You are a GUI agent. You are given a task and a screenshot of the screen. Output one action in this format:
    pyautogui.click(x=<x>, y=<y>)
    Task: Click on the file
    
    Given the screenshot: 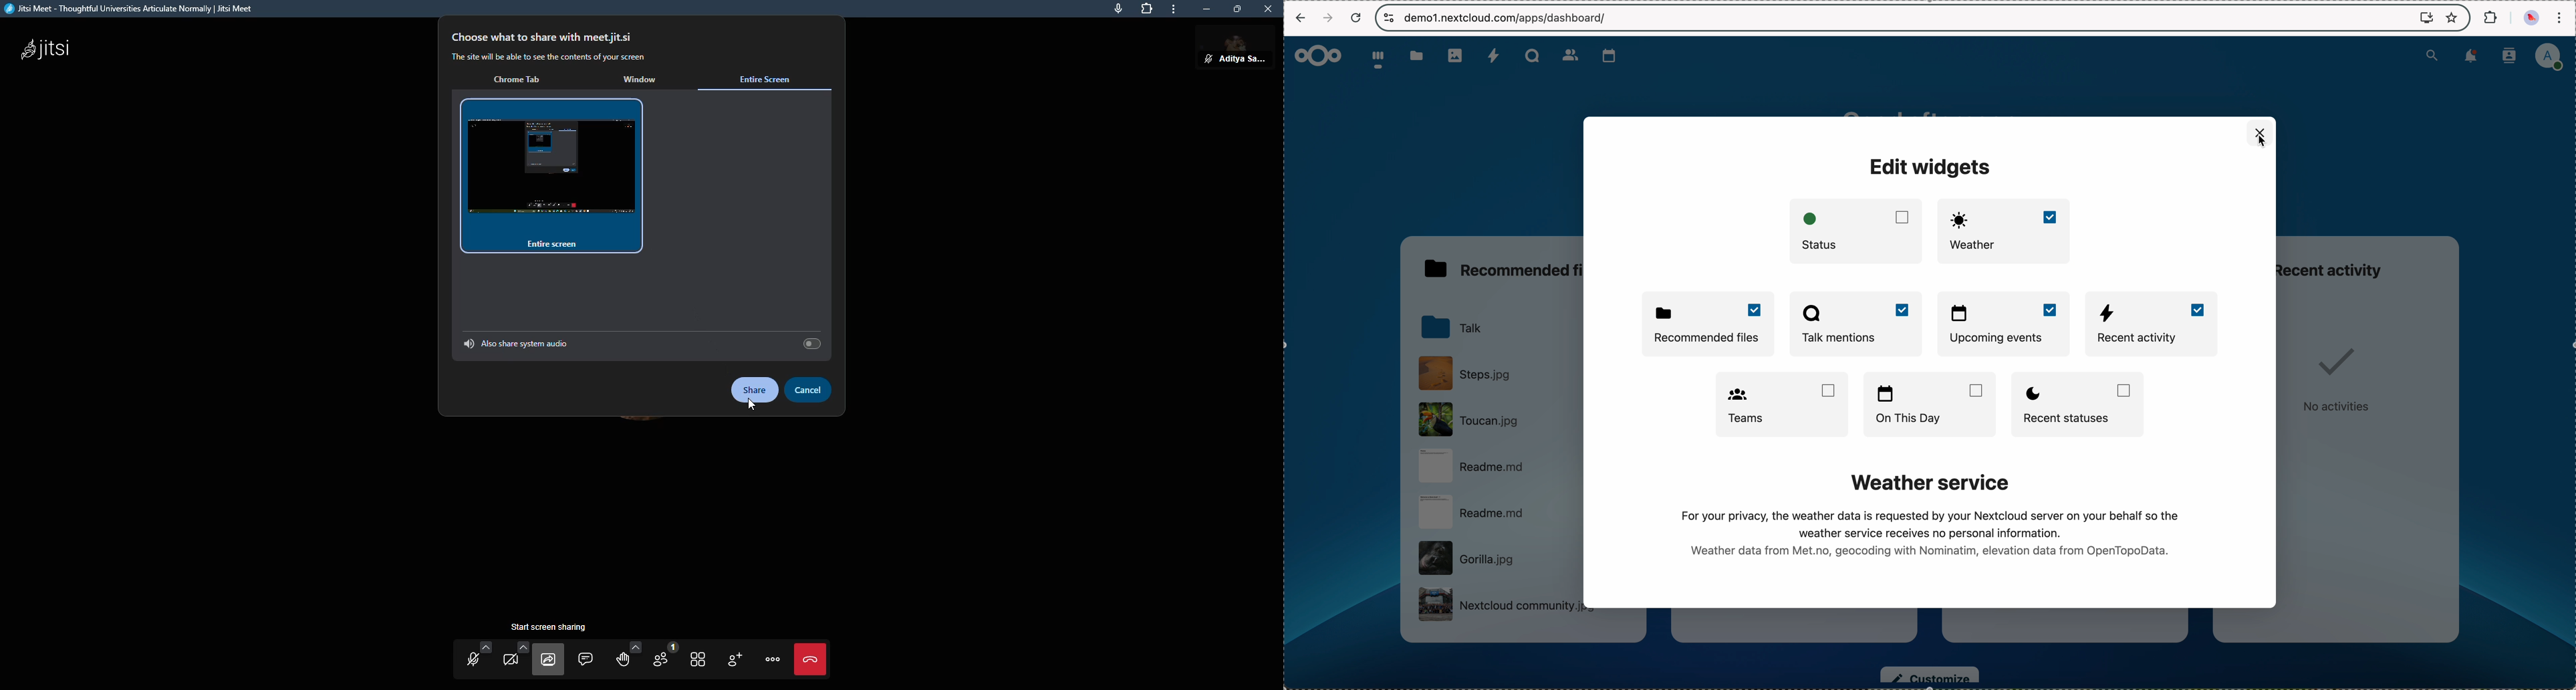 What is the action you would take?
    pyautogui.click(x=1497, y=420)
    